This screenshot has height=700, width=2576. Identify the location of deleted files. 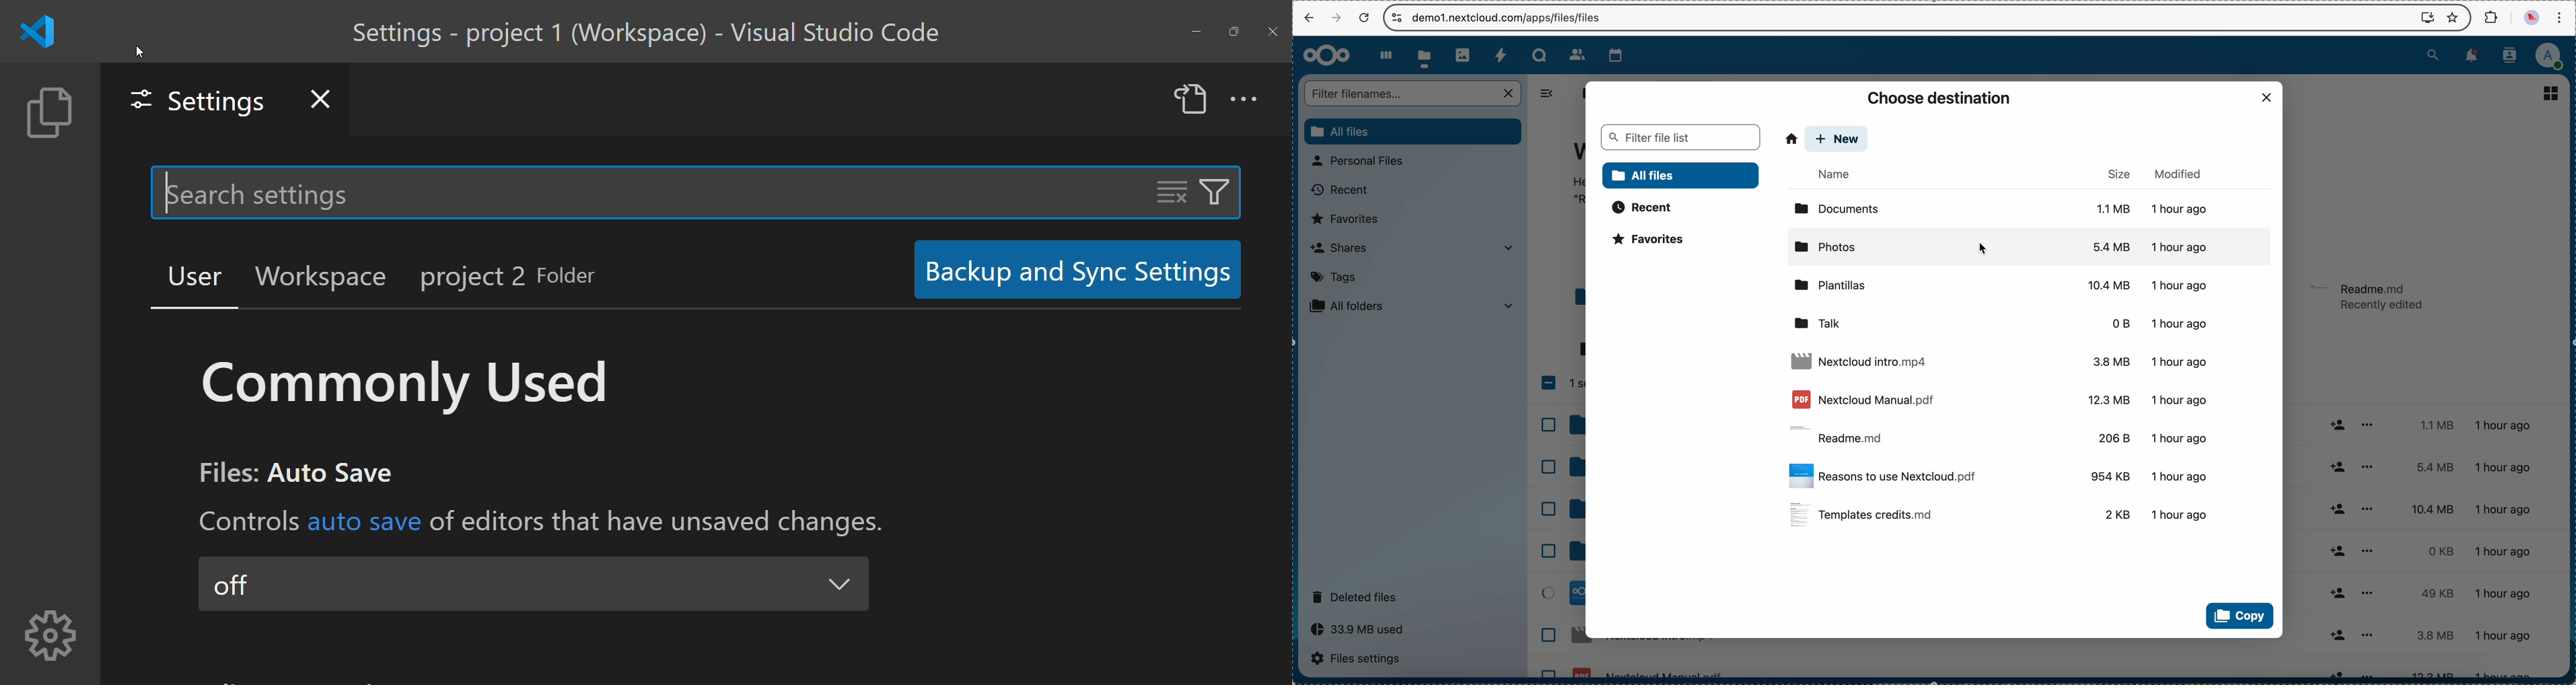
(1359, 596).